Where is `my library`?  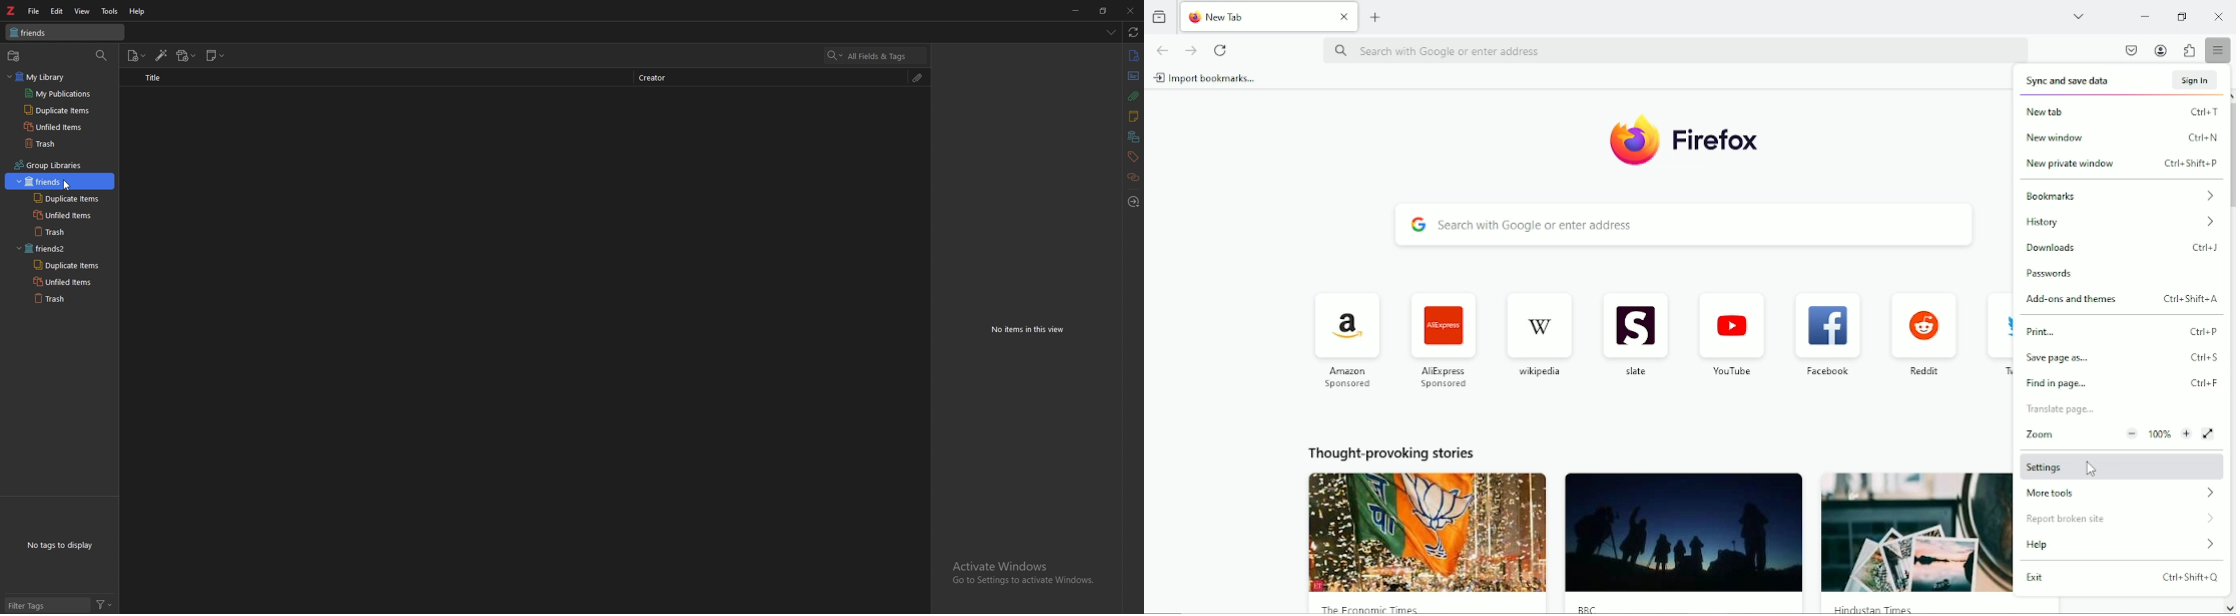 my library is located at coordinates (57, 76).